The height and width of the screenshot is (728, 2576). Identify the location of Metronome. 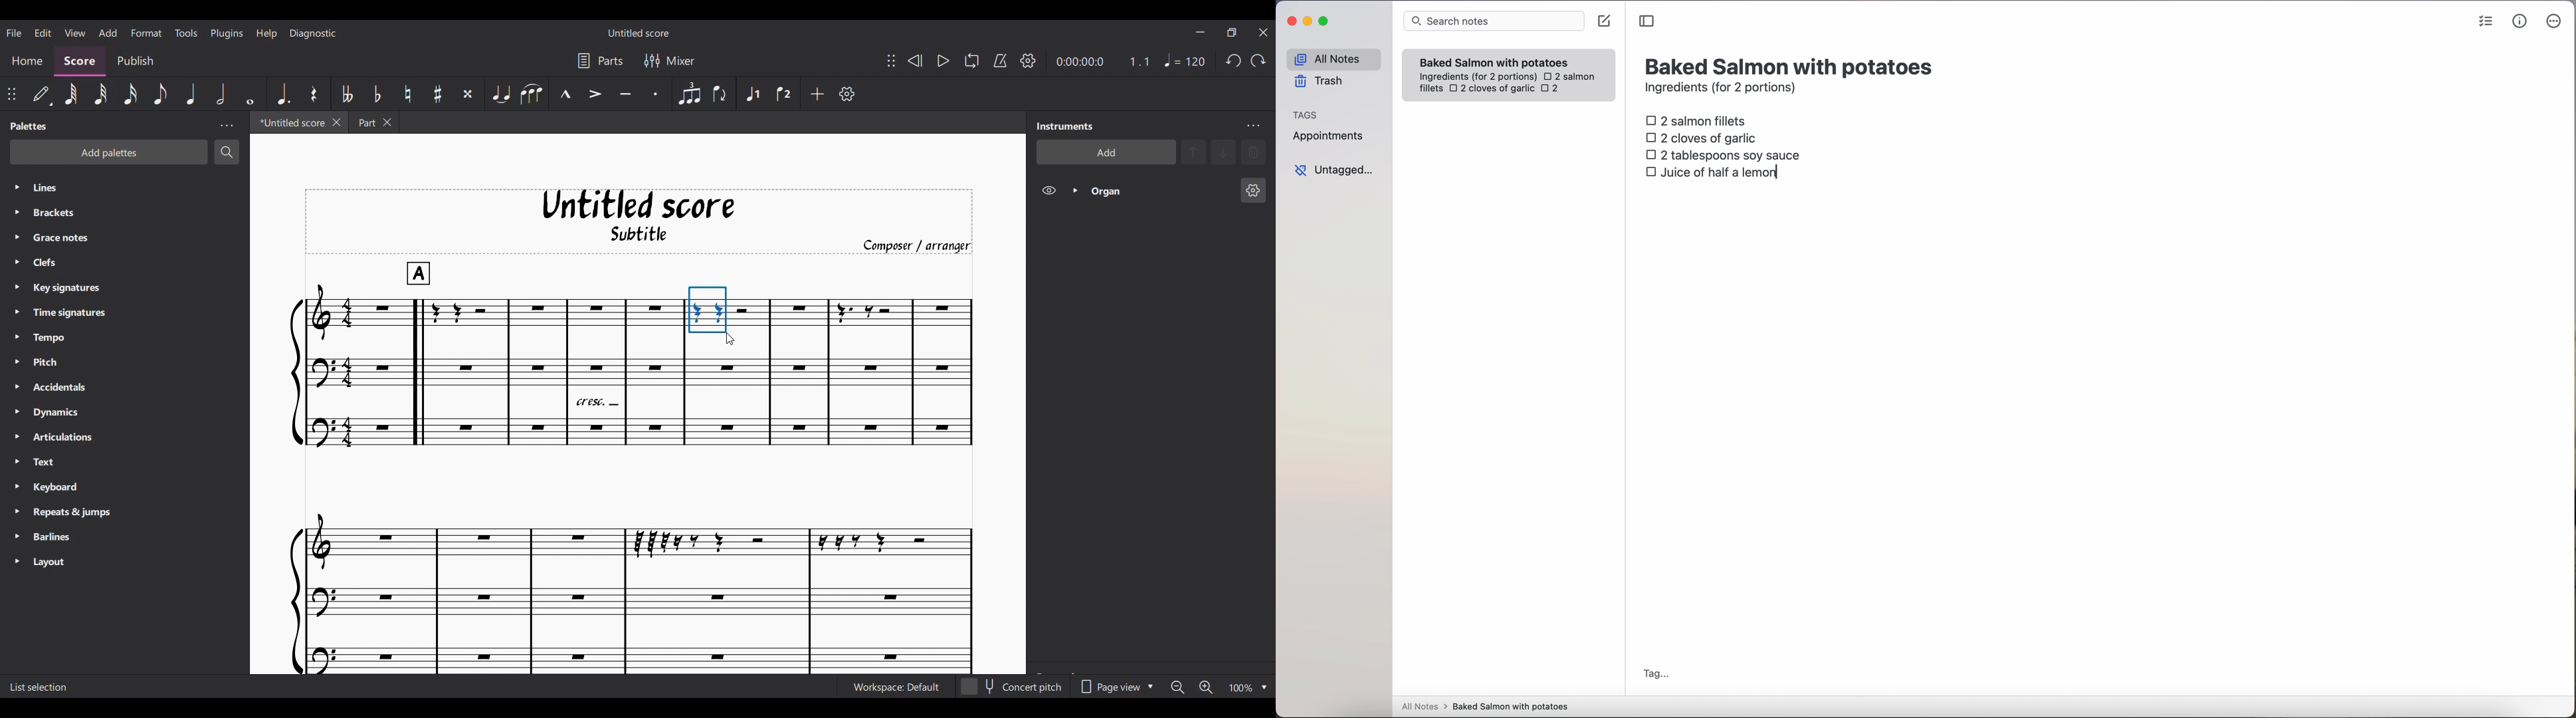
(1001, 61).